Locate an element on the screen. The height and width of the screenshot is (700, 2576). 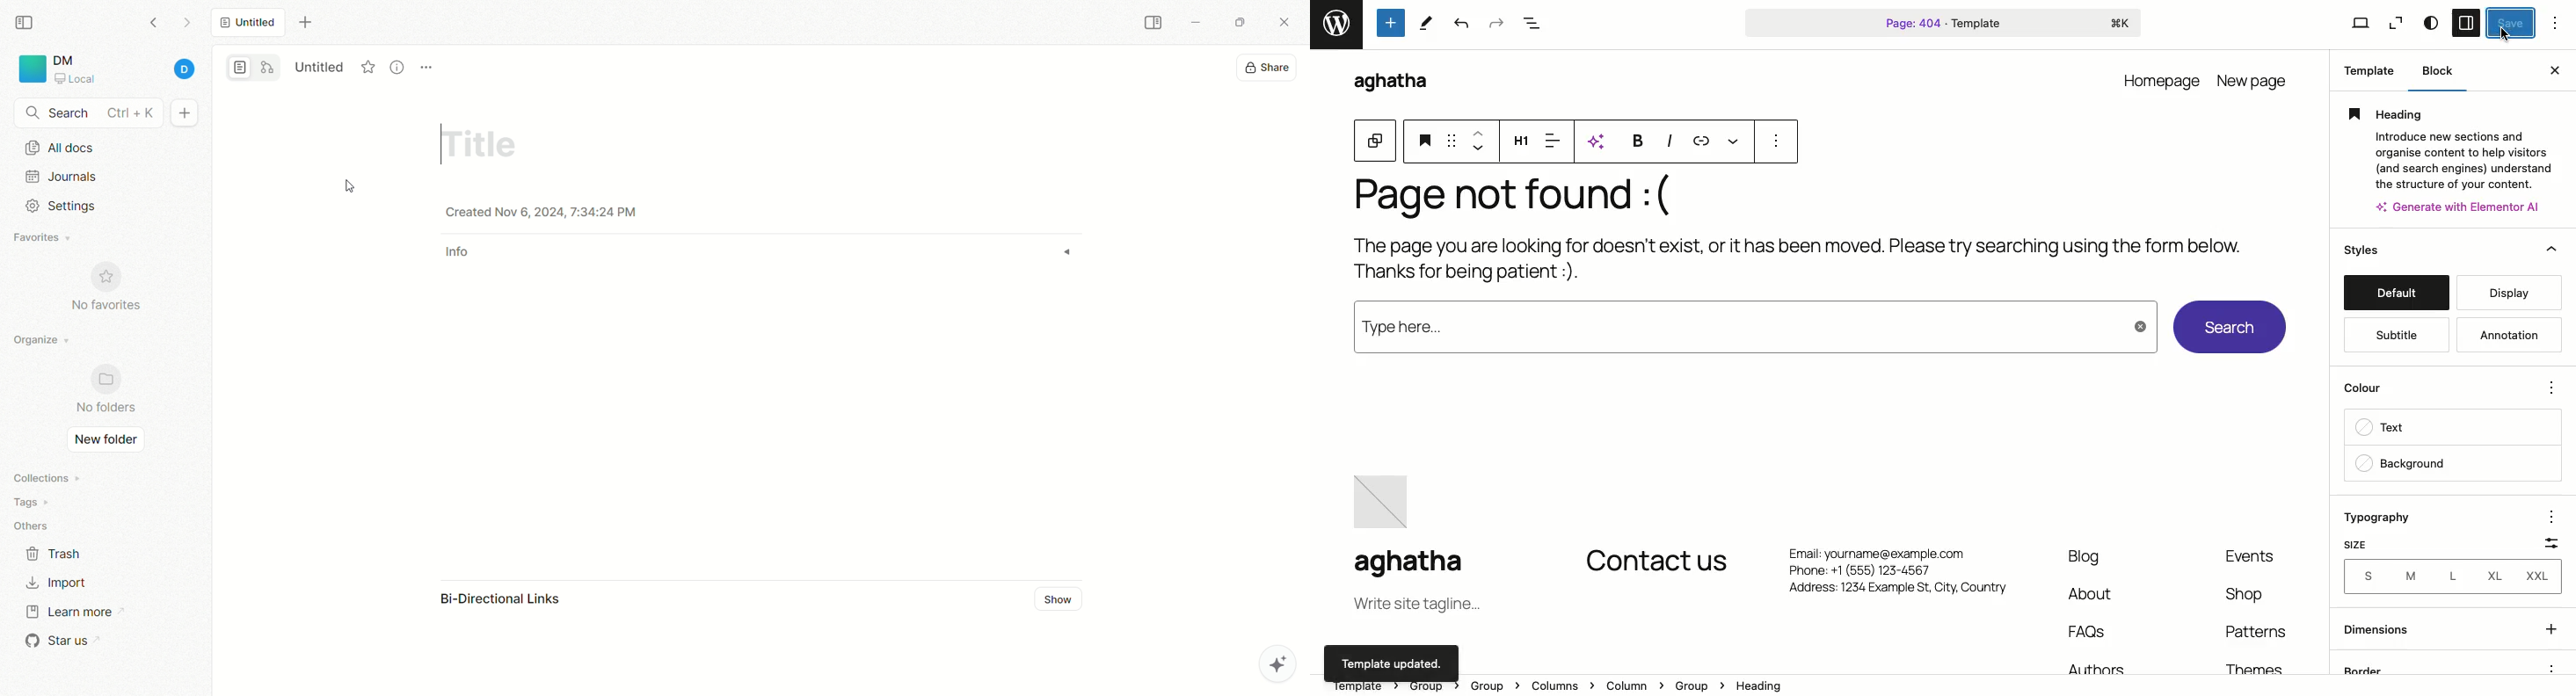
Email: yourname@example.com is located at coordinates (1888, 550).